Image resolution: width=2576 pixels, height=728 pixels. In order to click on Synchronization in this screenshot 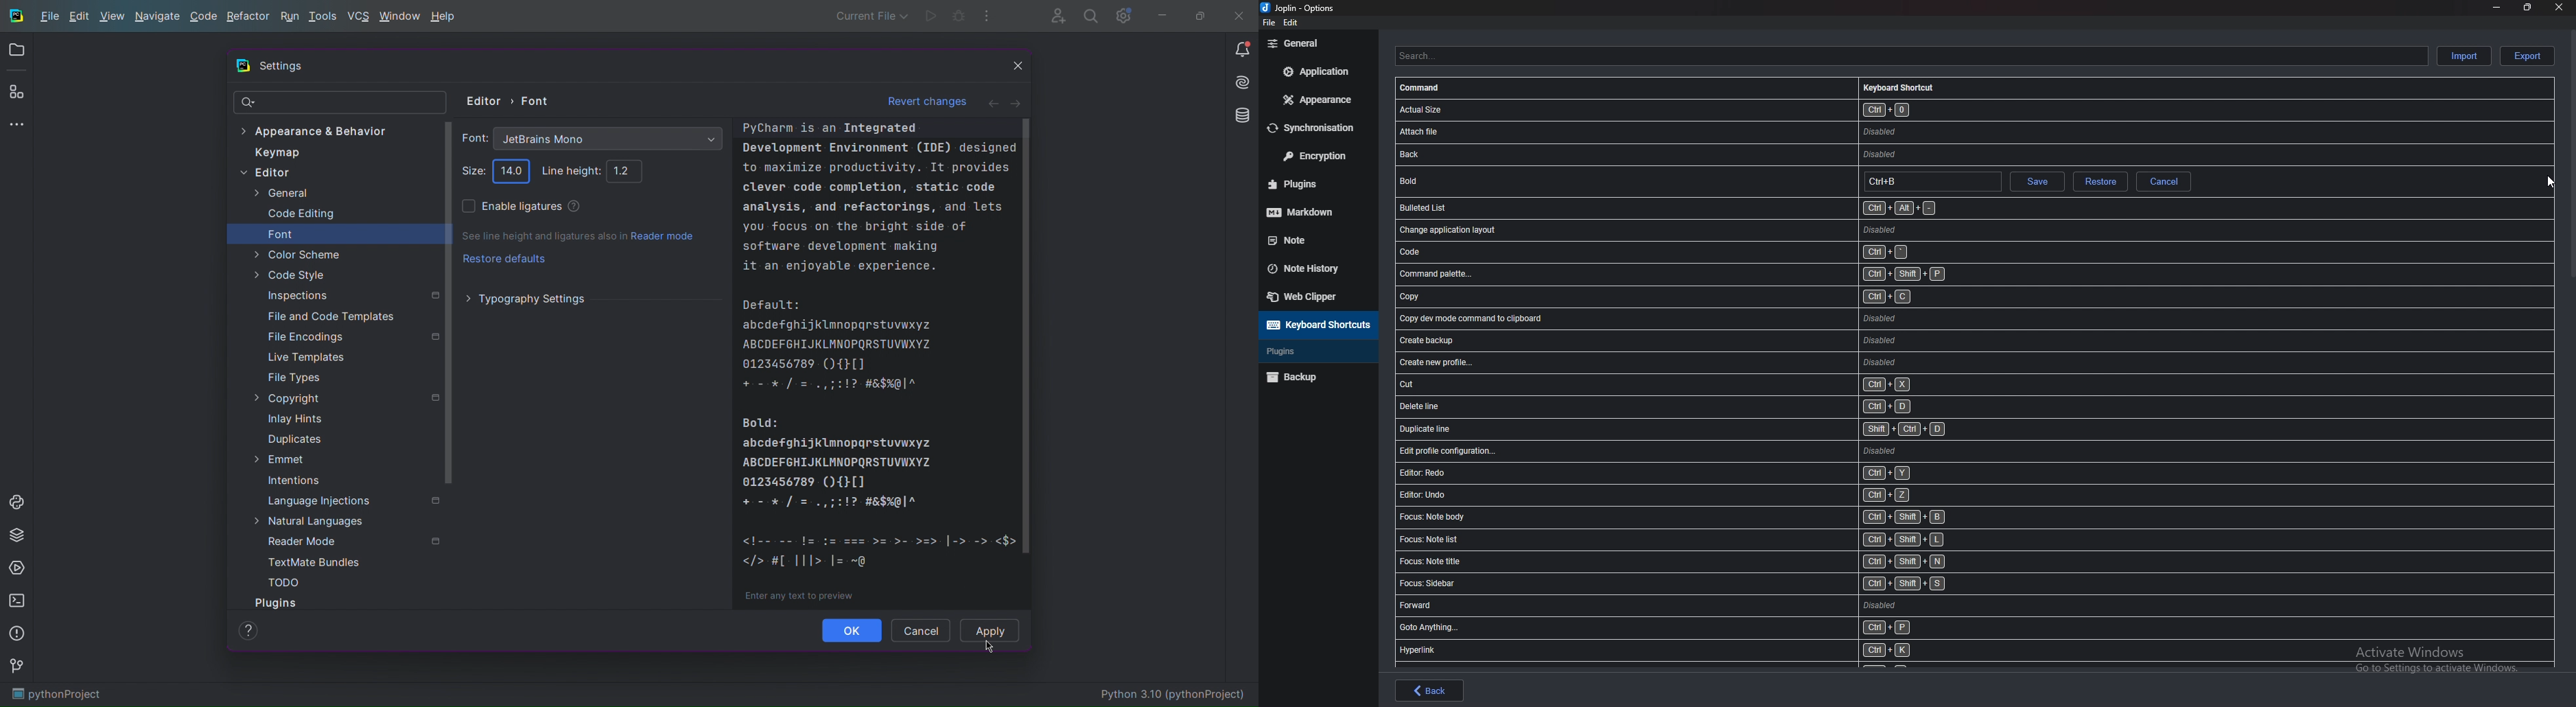, I will do `click(1318, 128)`.